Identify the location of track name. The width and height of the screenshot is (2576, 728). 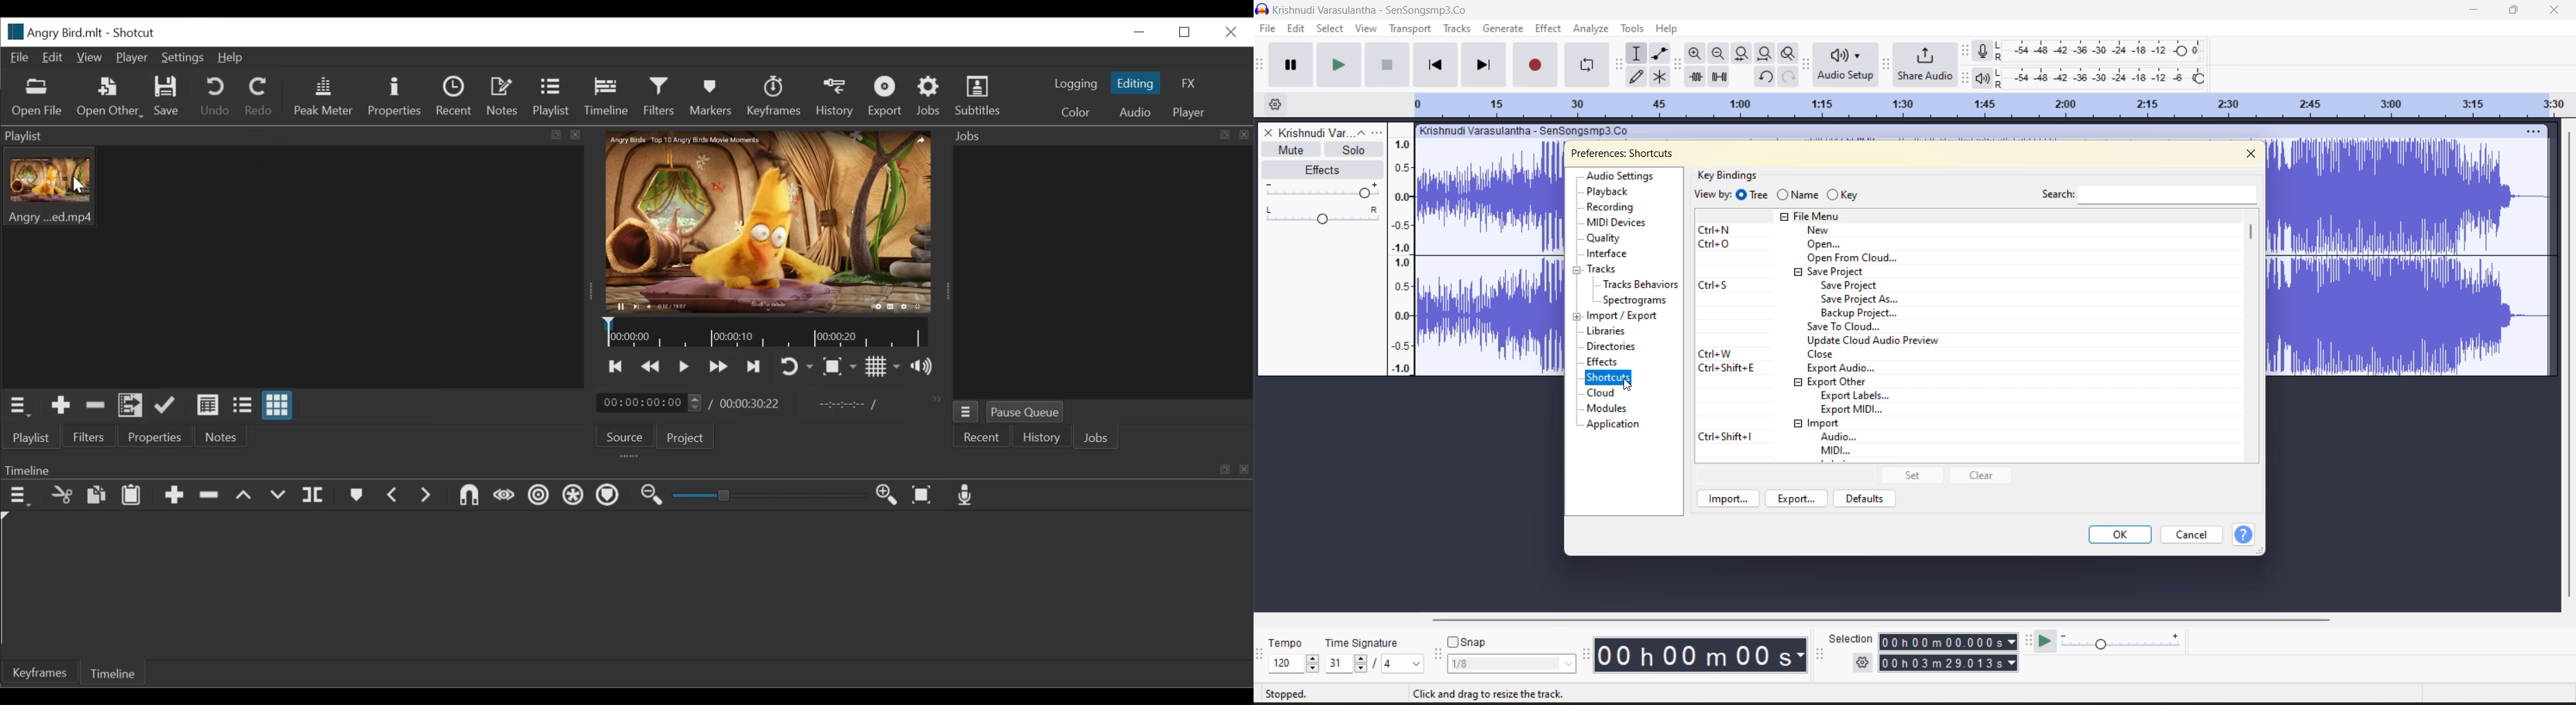
(1526, 132).